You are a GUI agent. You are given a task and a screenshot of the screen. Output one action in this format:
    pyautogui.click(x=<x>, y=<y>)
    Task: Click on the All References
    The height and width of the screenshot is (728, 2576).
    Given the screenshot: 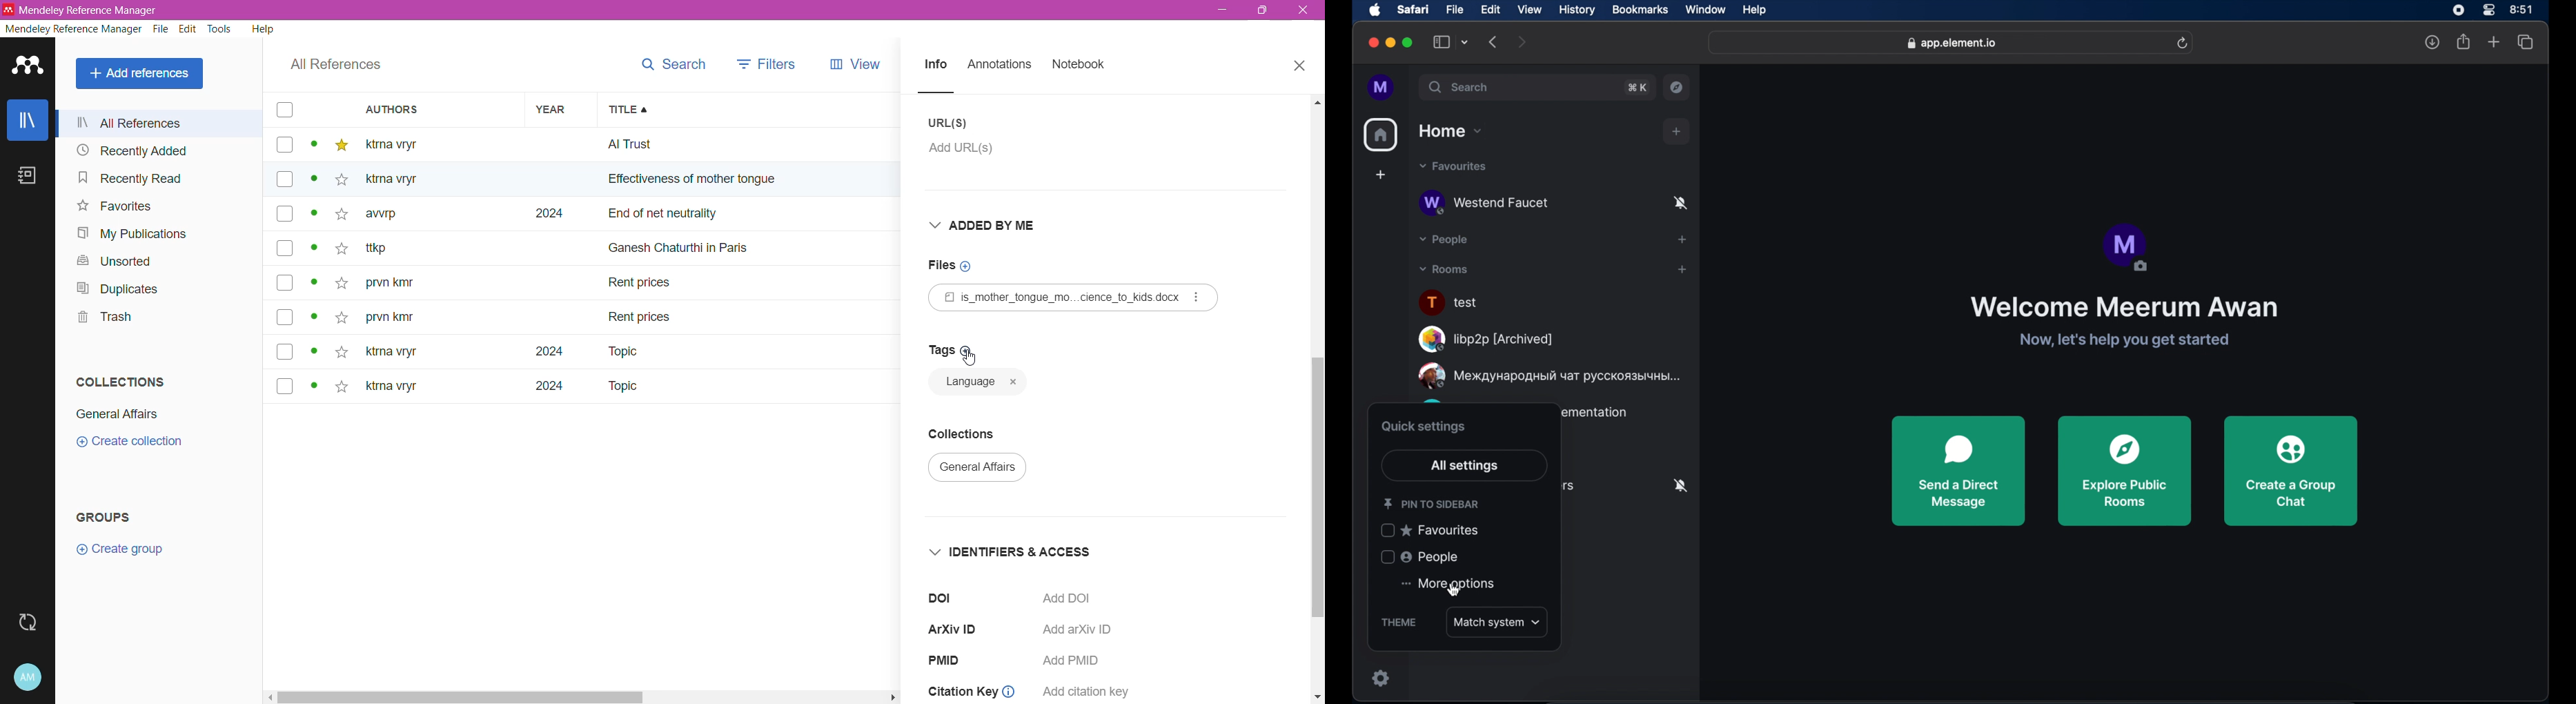 What is the action you would take?
    pyautogui.click(x=160, y=123)
    